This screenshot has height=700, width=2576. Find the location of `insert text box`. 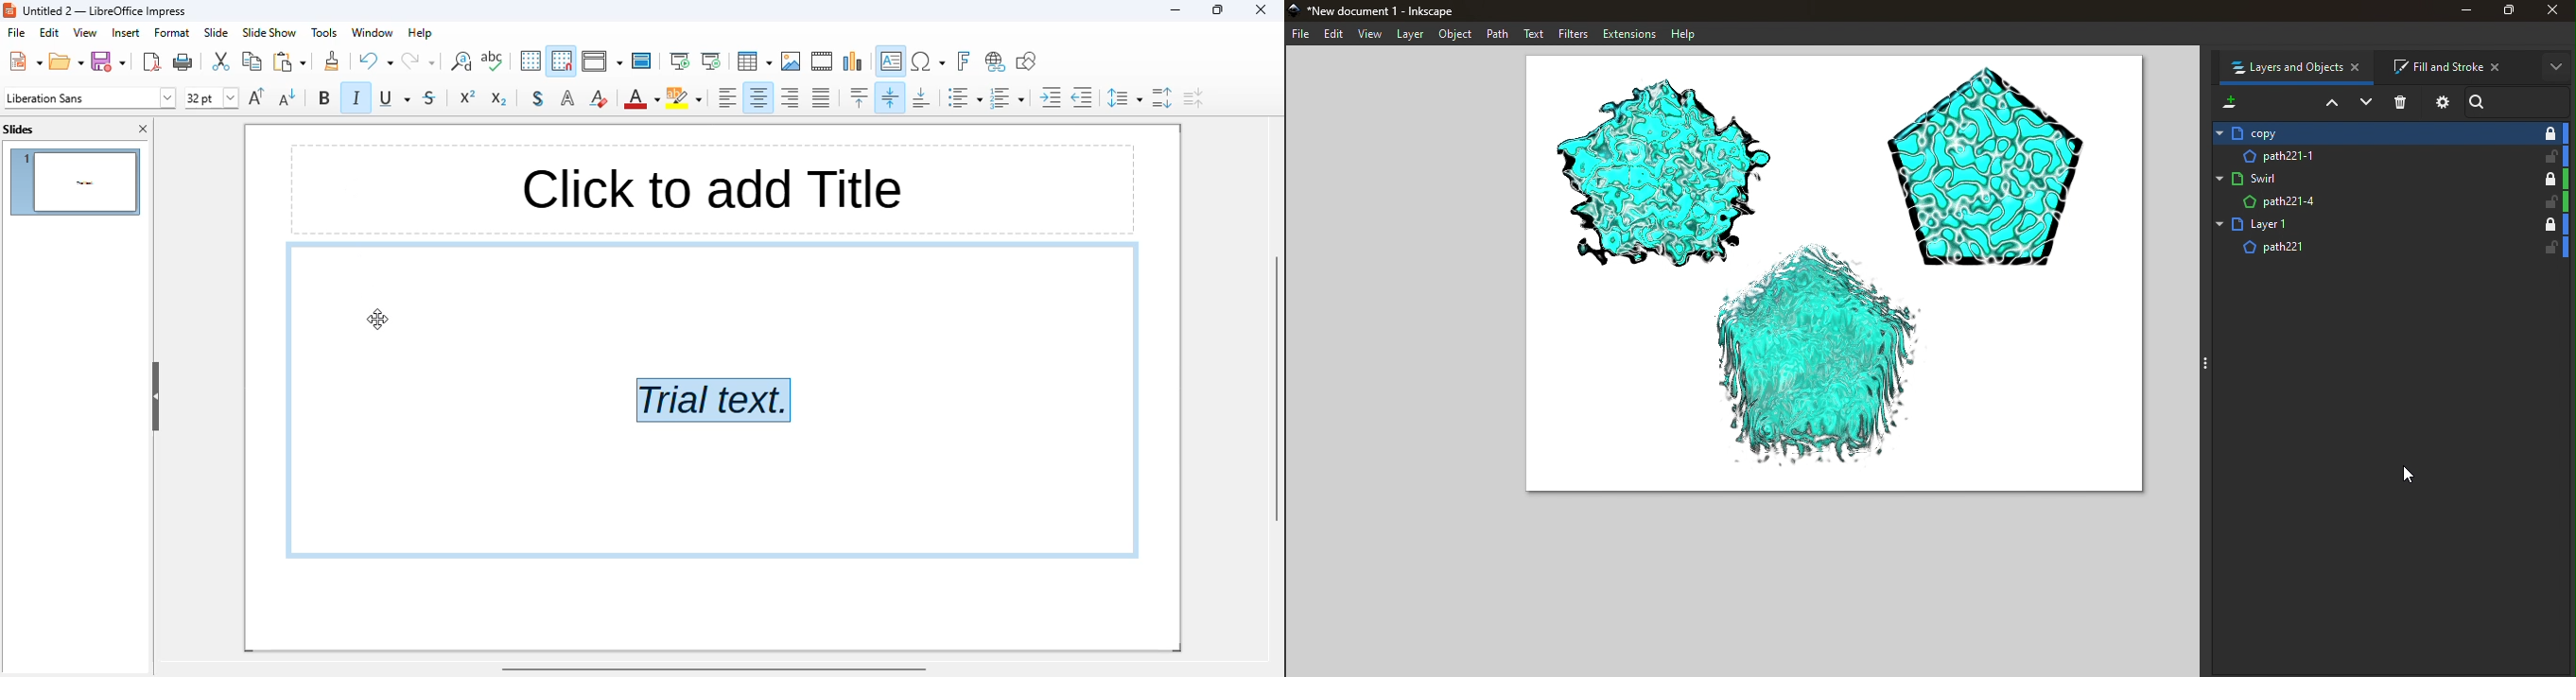

insert text box is located at coordinates (892, 61).